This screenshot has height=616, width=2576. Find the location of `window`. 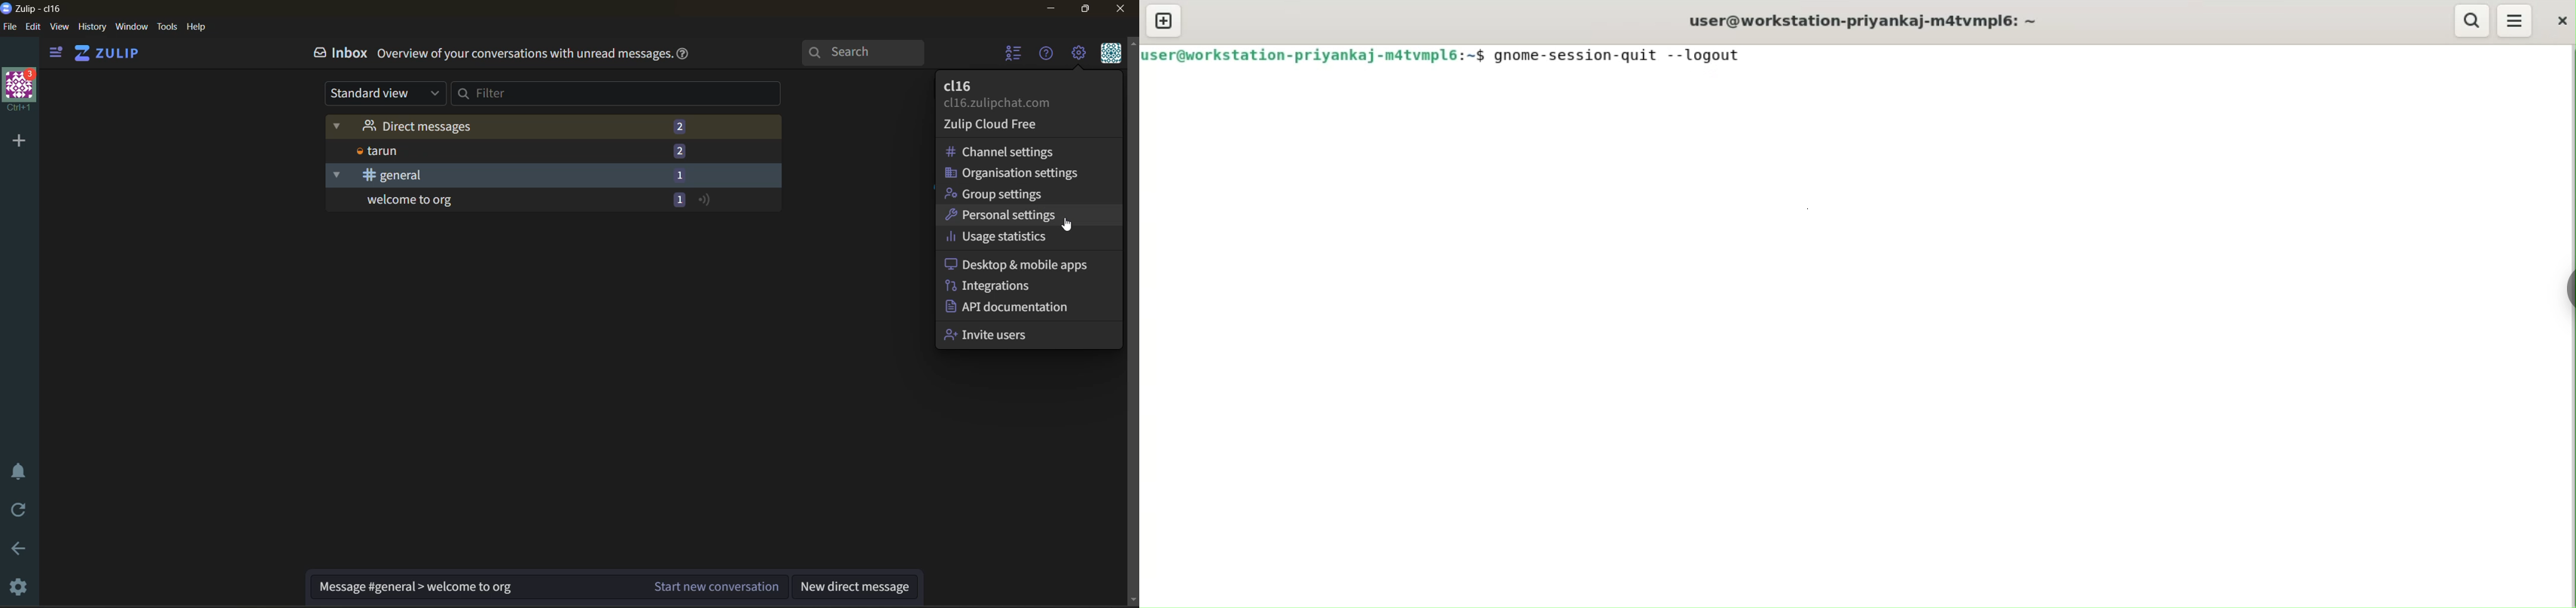

window is located at coordinates (131, 26).